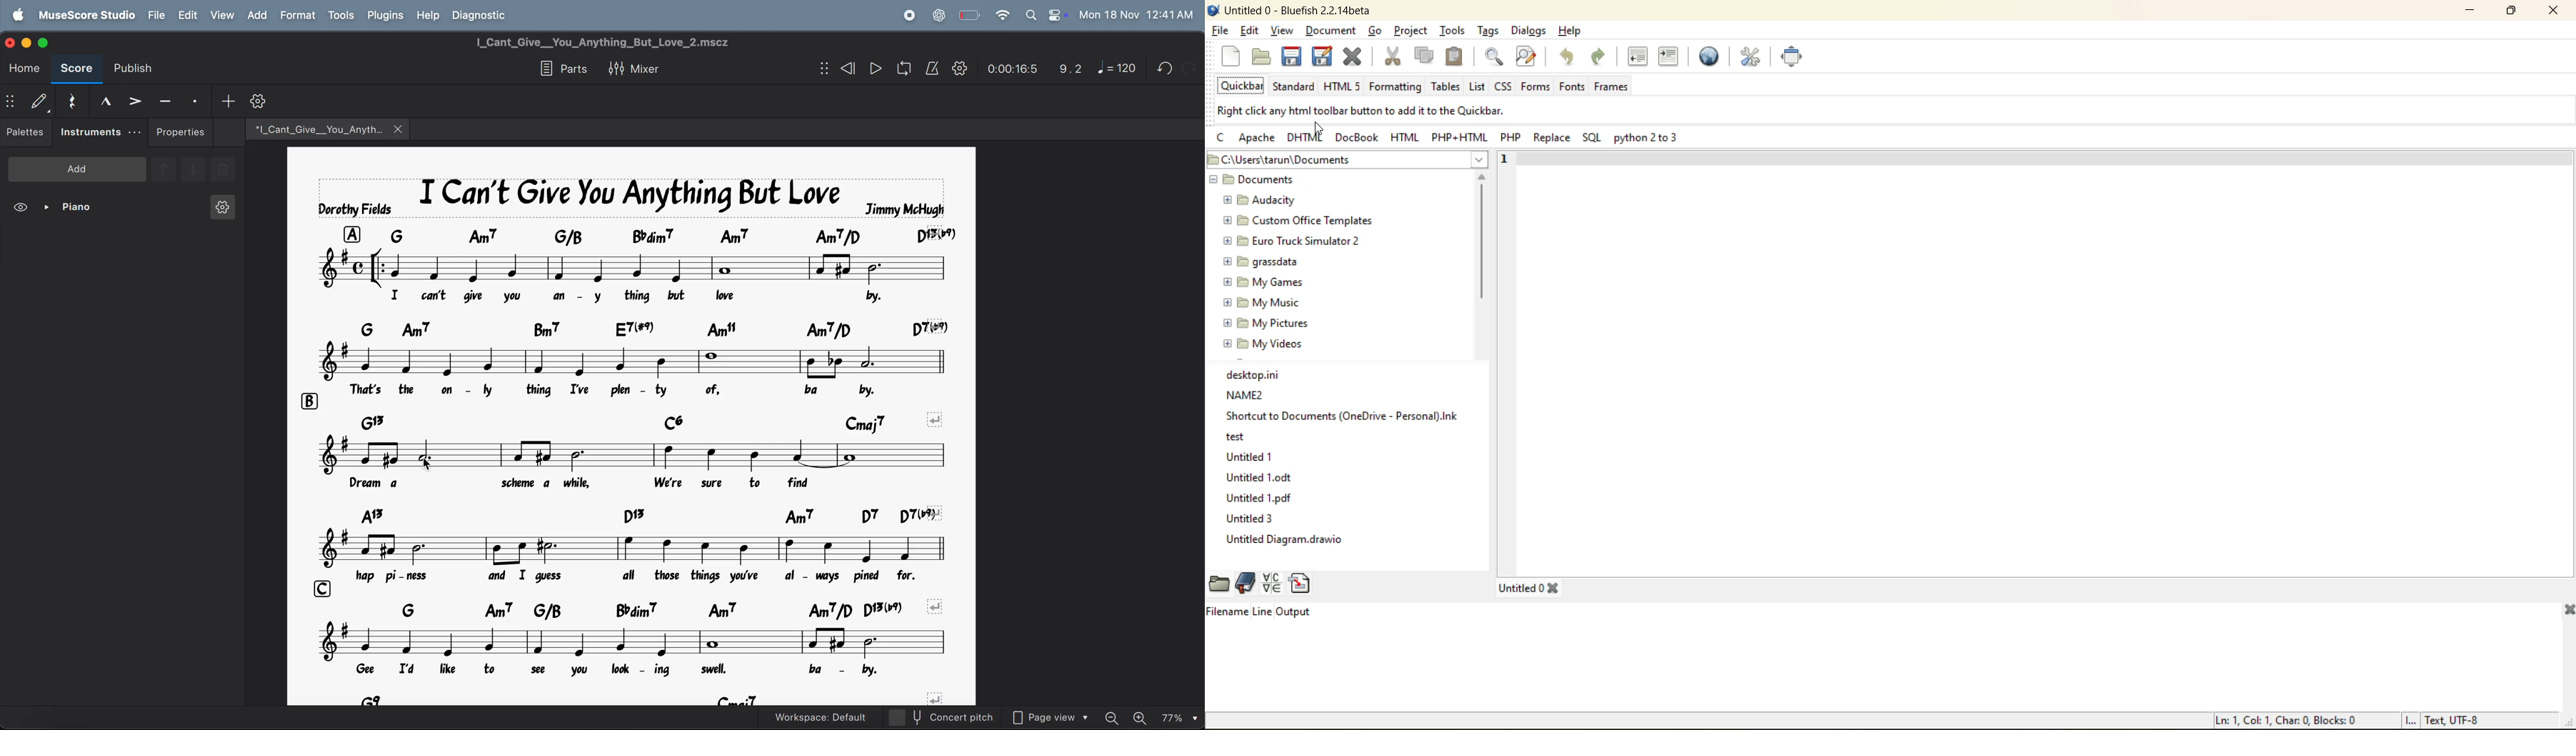 The image size is (2576, 756). I want to click on open, so click(1261, 59).